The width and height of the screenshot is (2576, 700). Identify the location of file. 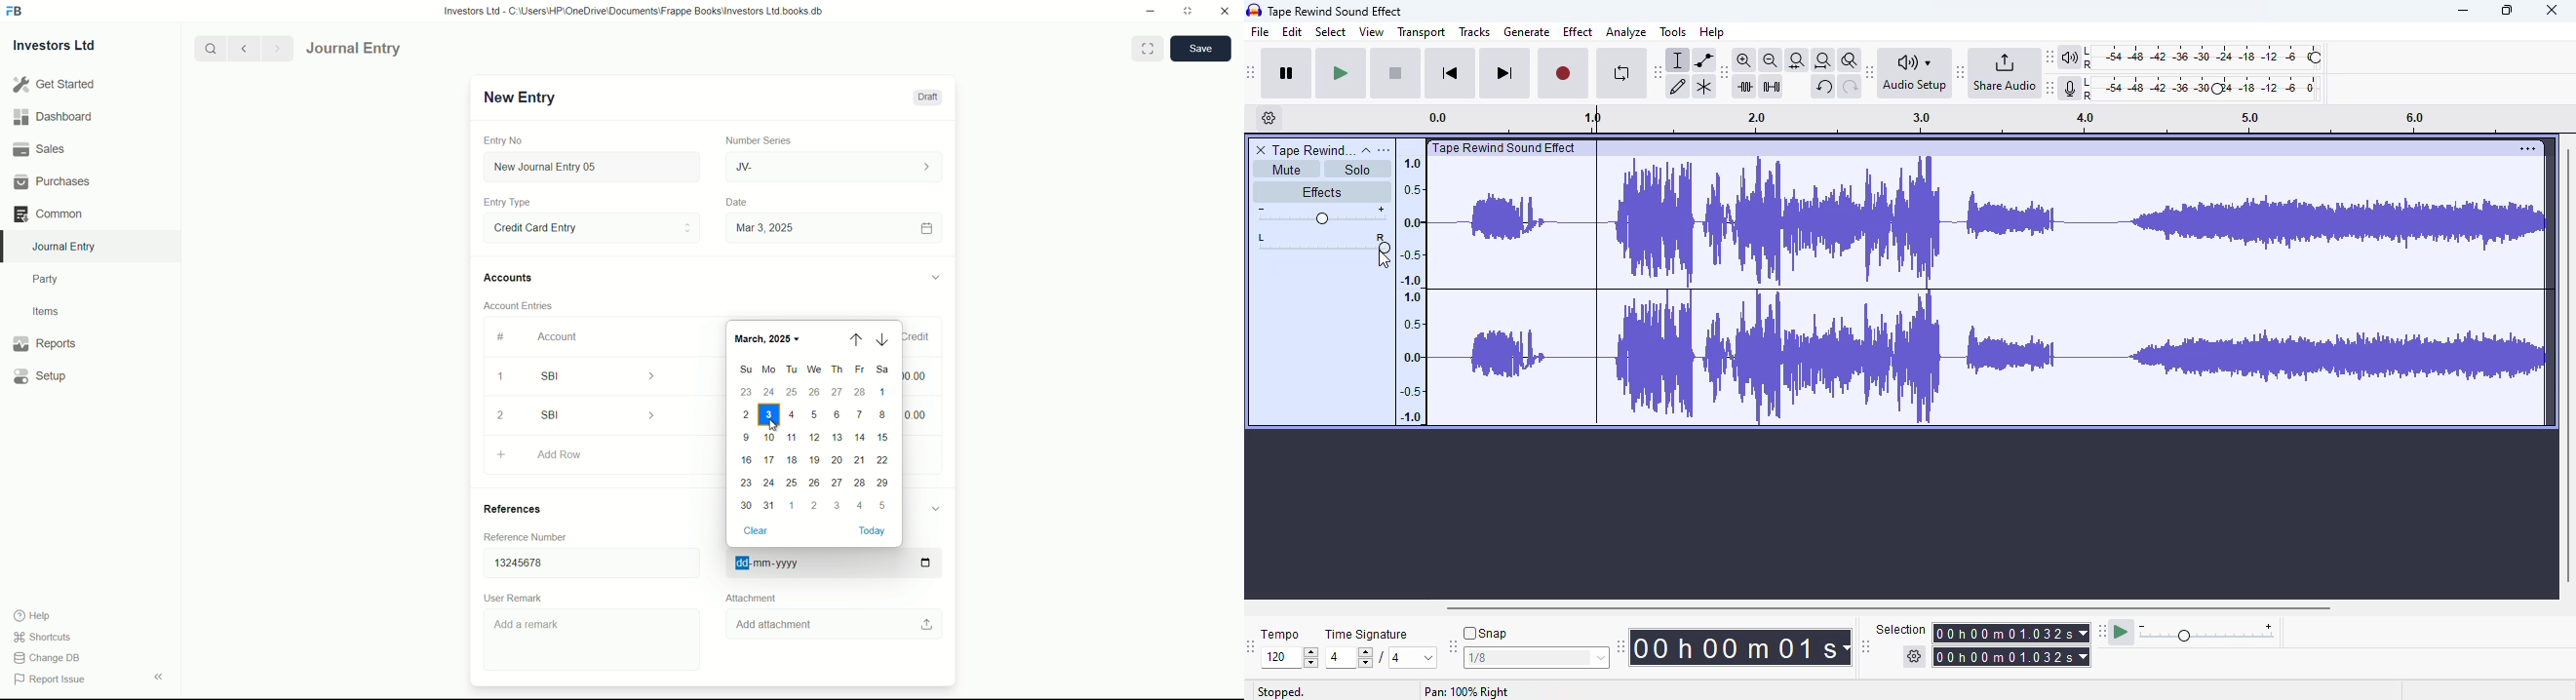
(1261, 31).